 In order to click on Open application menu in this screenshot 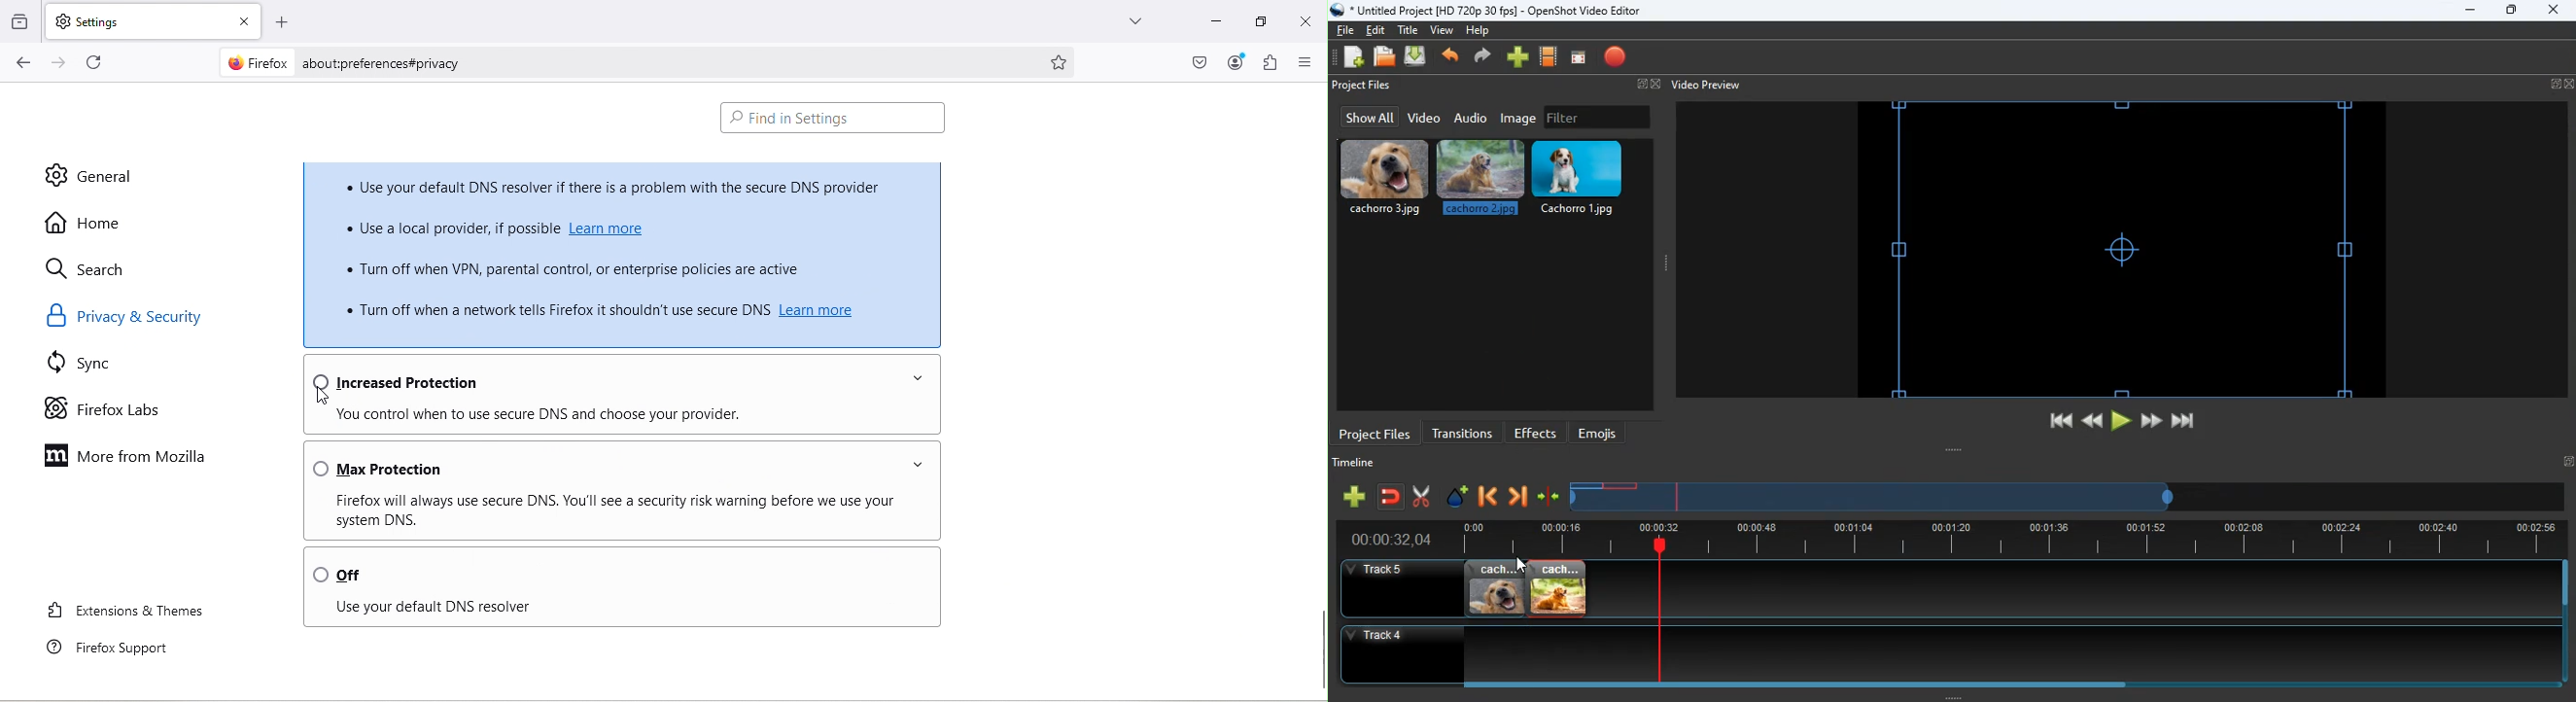, I will do `click(1304, 62)`.